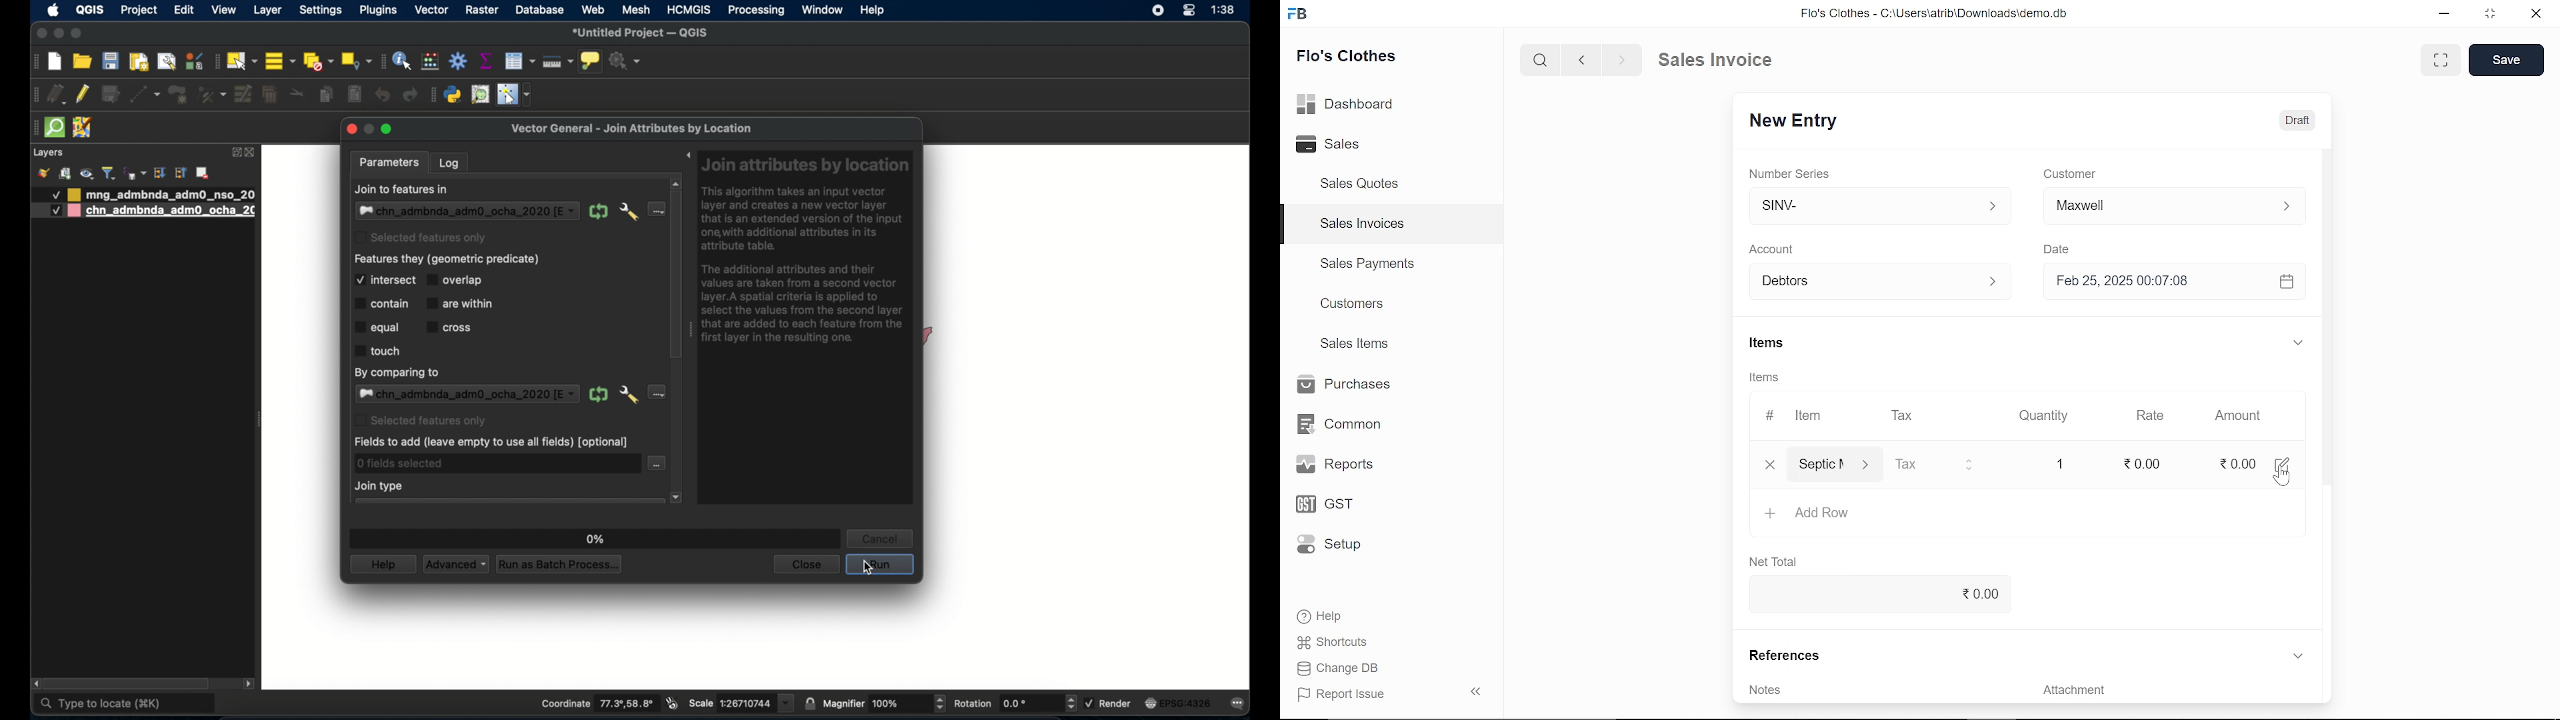 The image size is (2576, 728). Describe the element at coordinates (1362, 224) in the screenshot. I see `Sales Invoices` at that location.